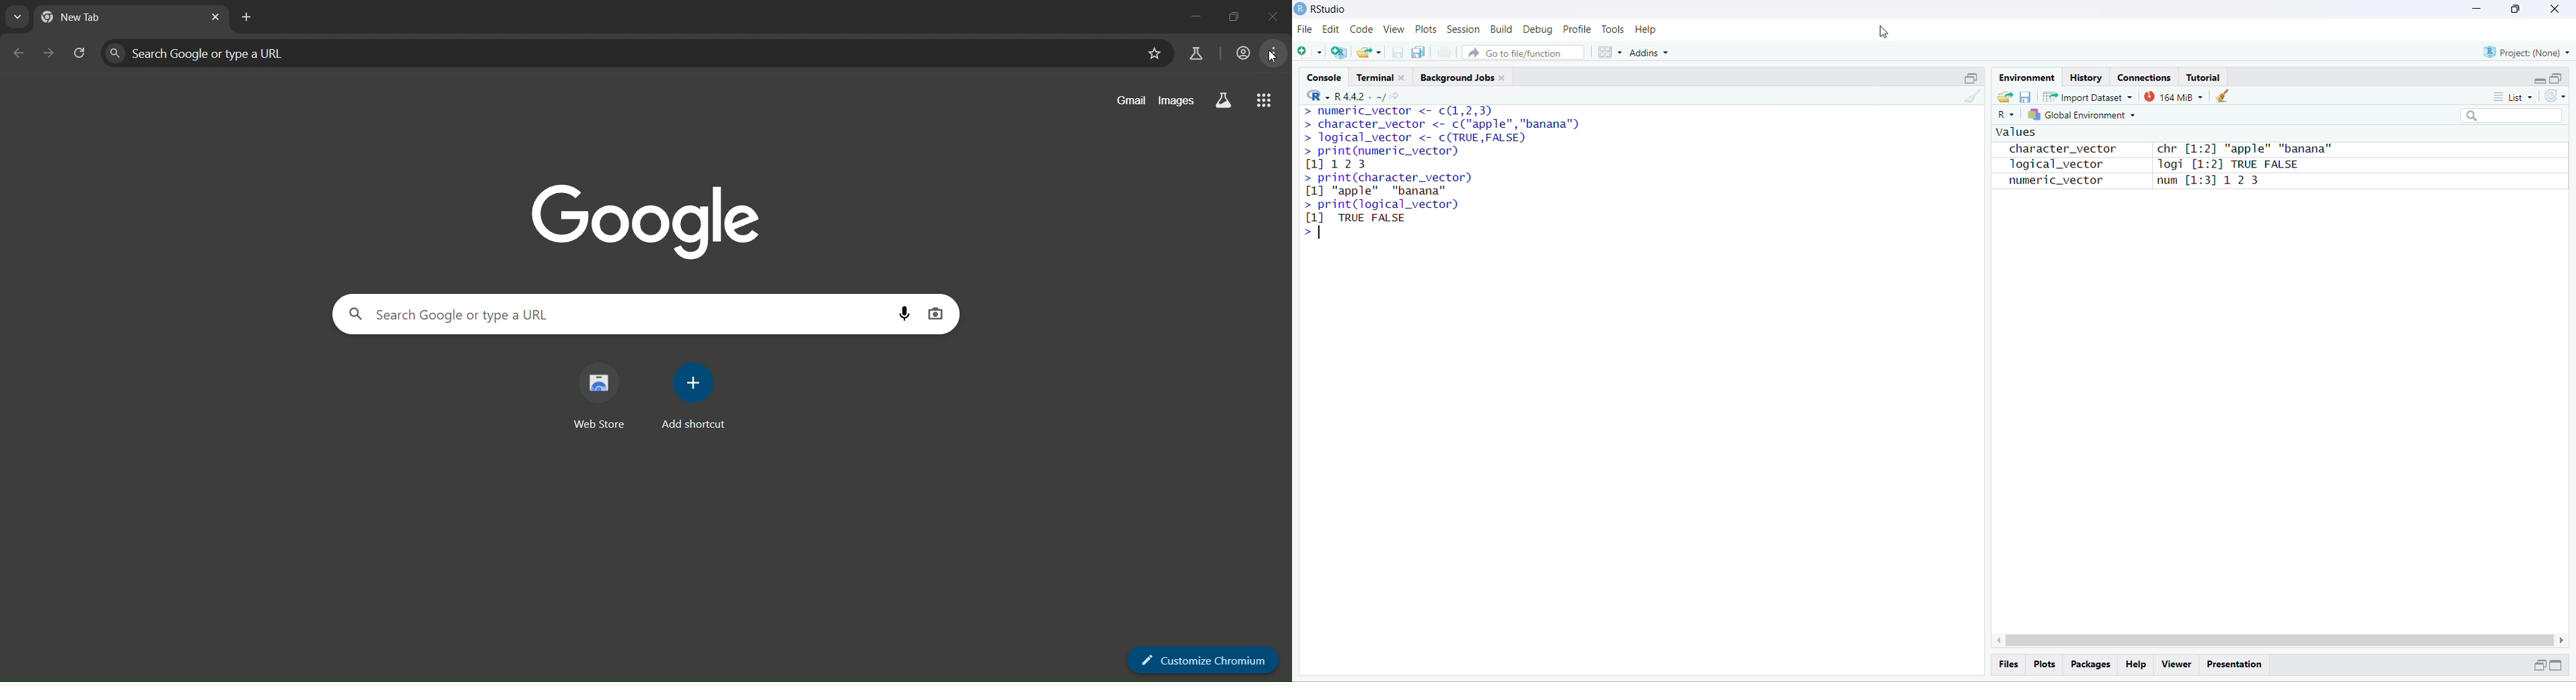 This screenshot has width=2576, height=700. Describe the element at coordinates (1971, 78) in the screenshot. I see `maximize` at that location.